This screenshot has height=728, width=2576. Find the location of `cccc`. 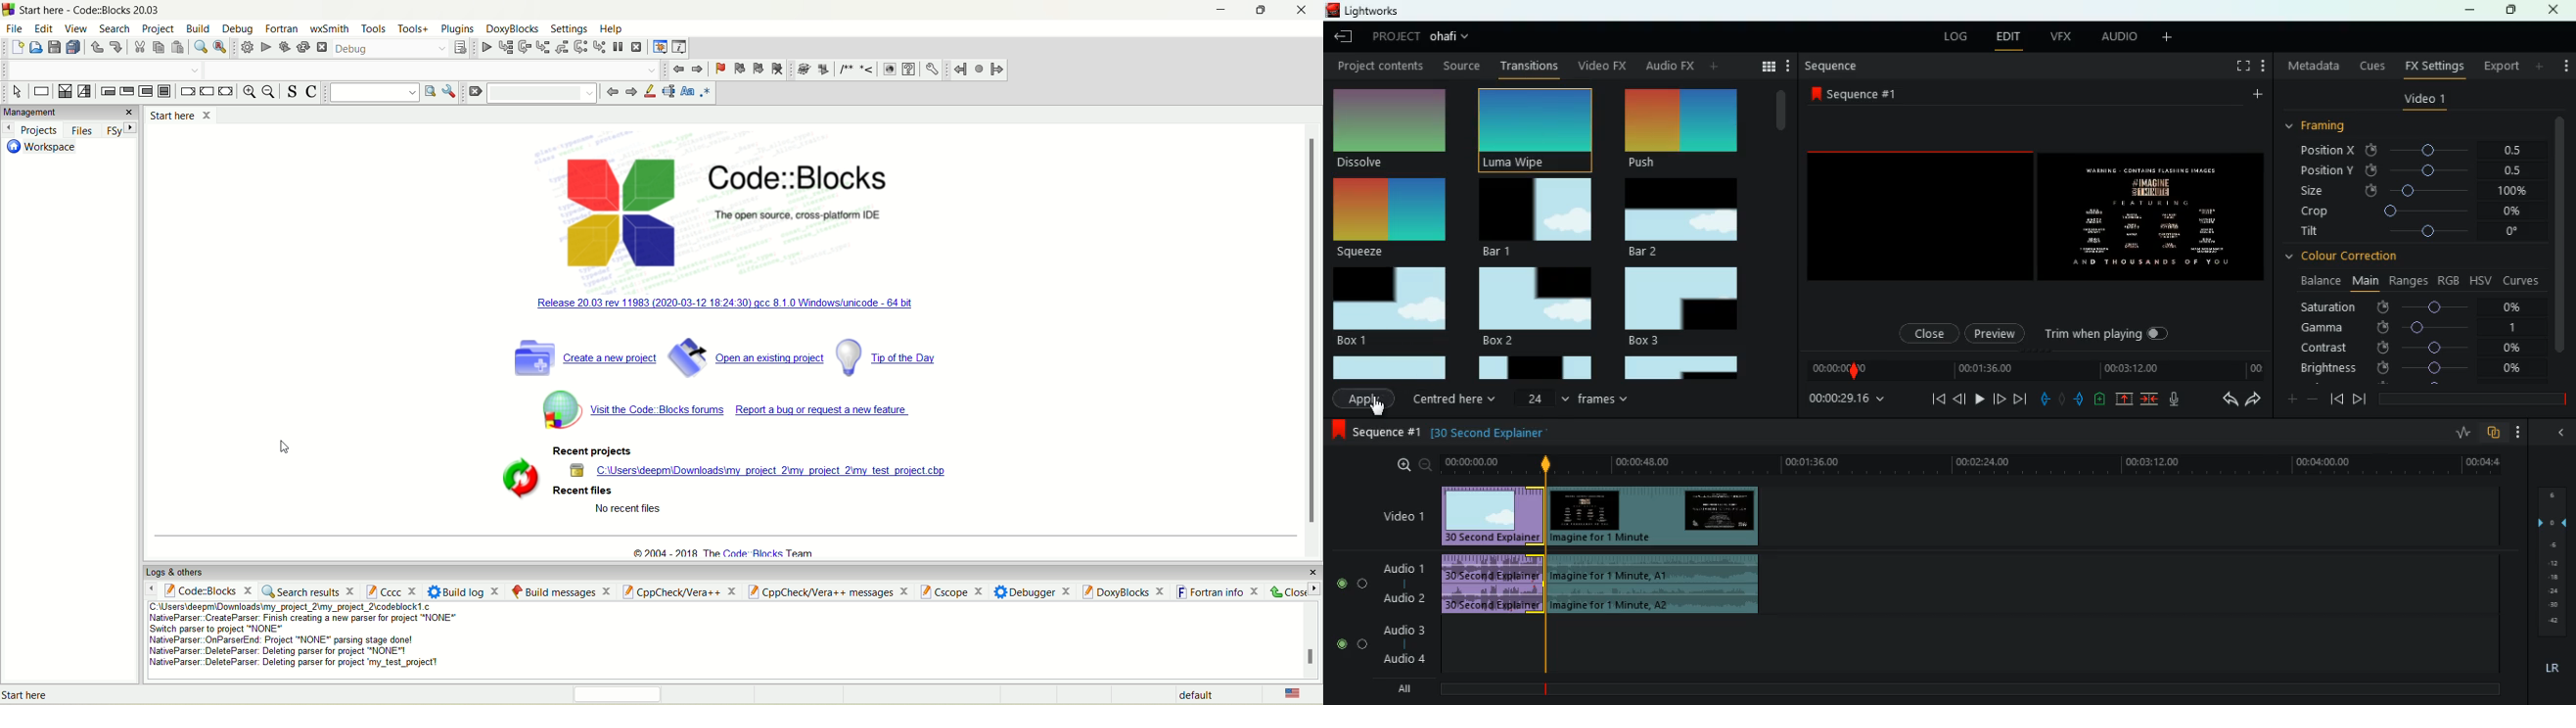

cccc is located at coordinates (399, 592).